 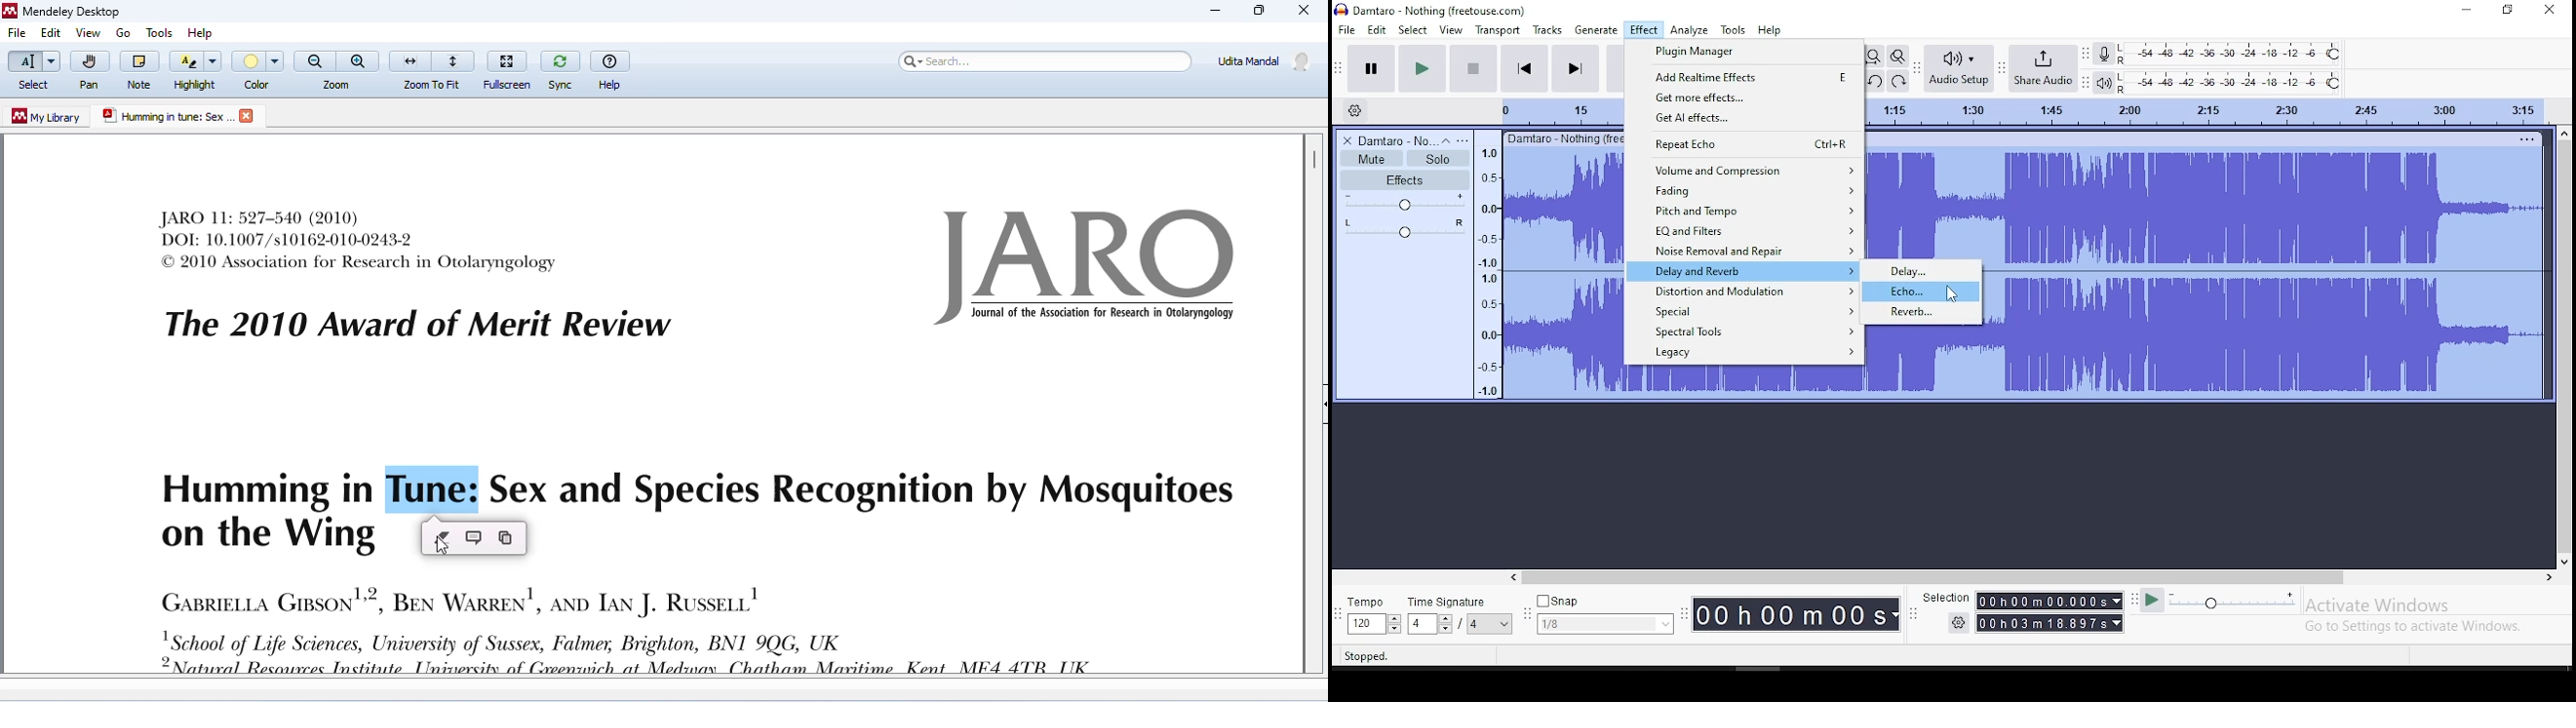 What do you see at coordinates (2117, 623) in the screenshot?
I see `Drop down` at bounding box center [2117, 623].